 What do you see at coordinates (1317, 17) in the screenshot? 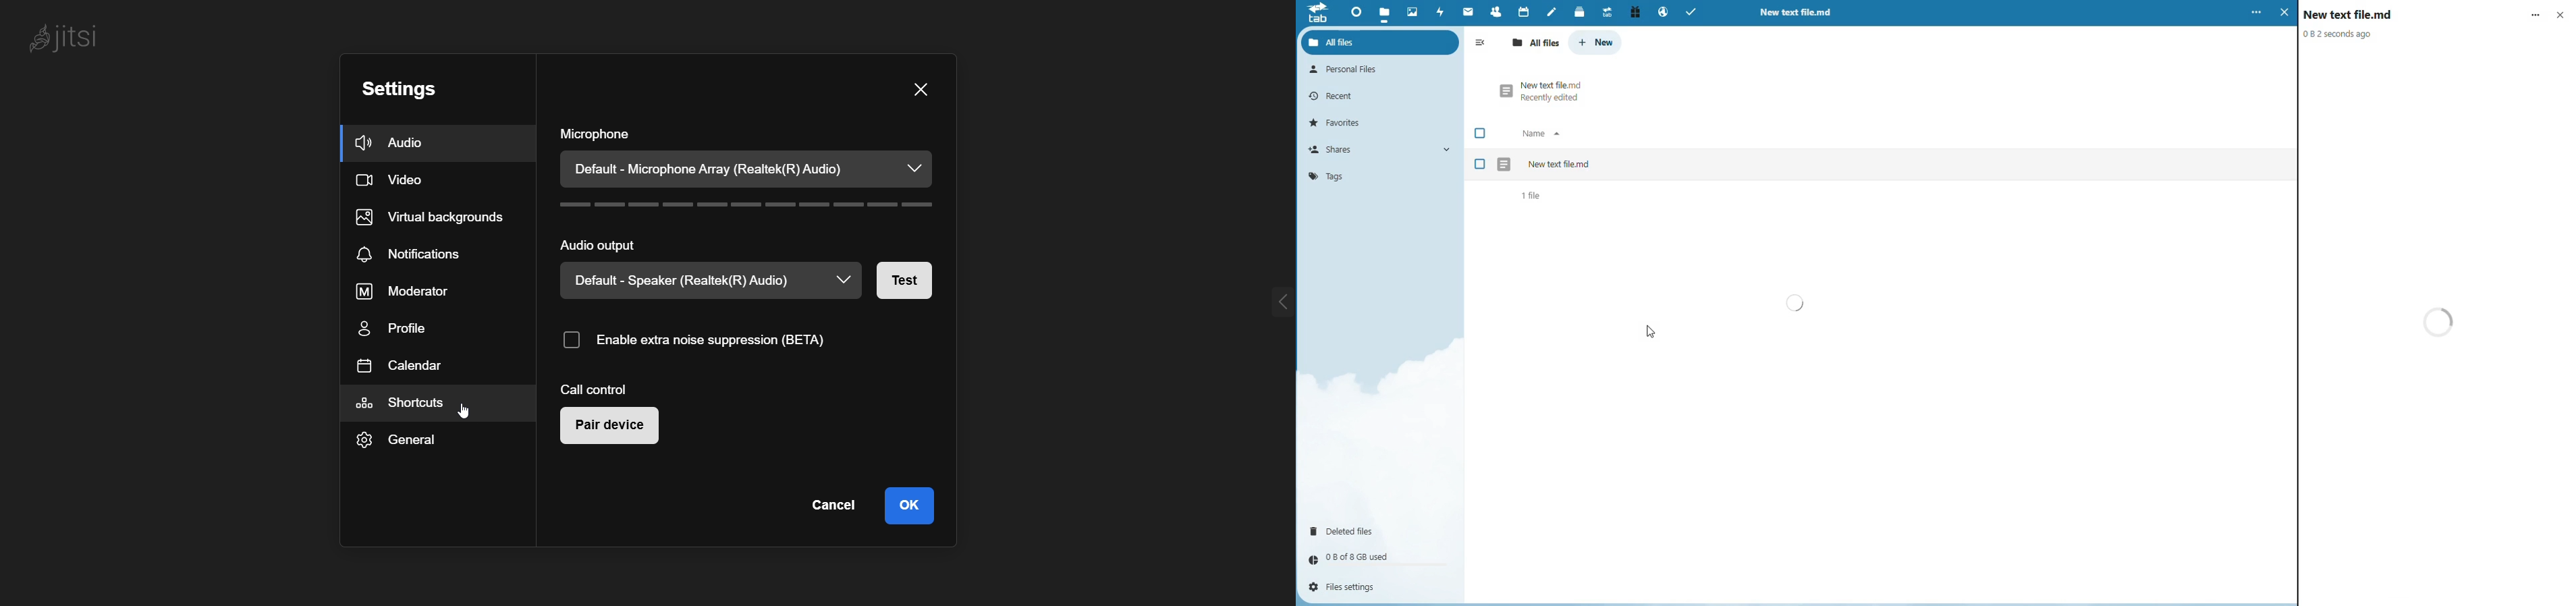
I see `logo` at bounding box center [1317, 17].